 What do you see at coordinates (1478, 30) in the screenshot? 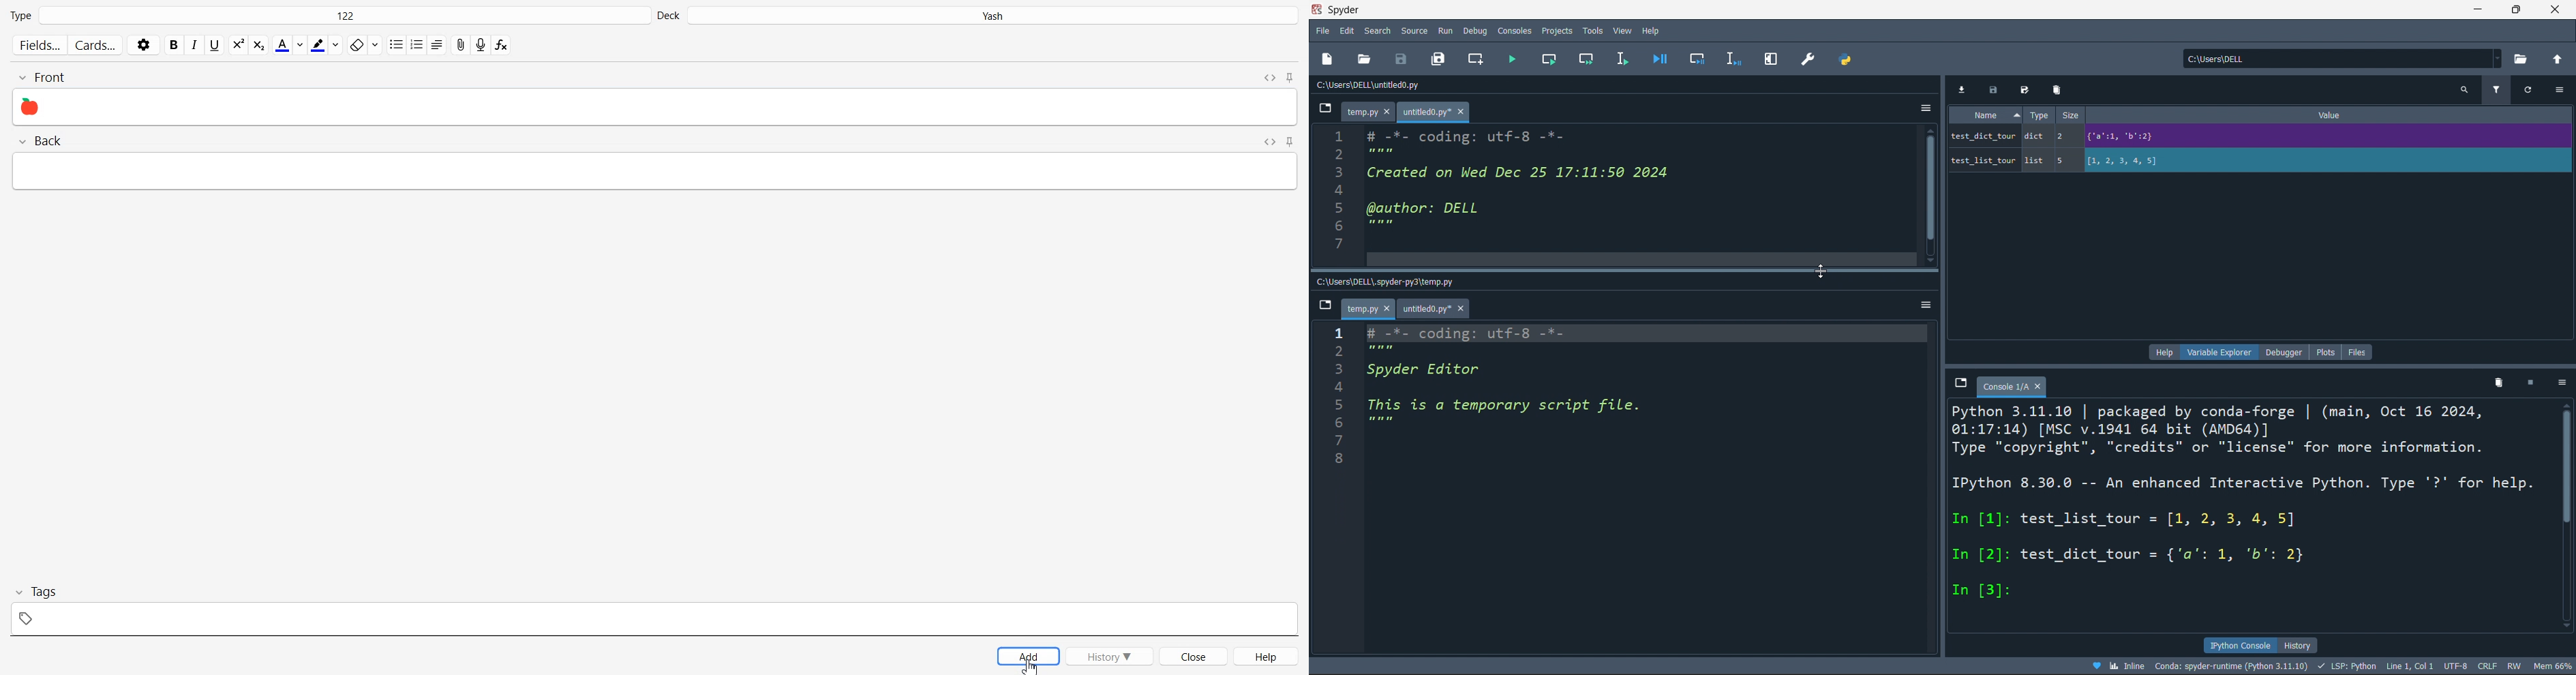
I see `debug` at bounding box center [1478, 30].